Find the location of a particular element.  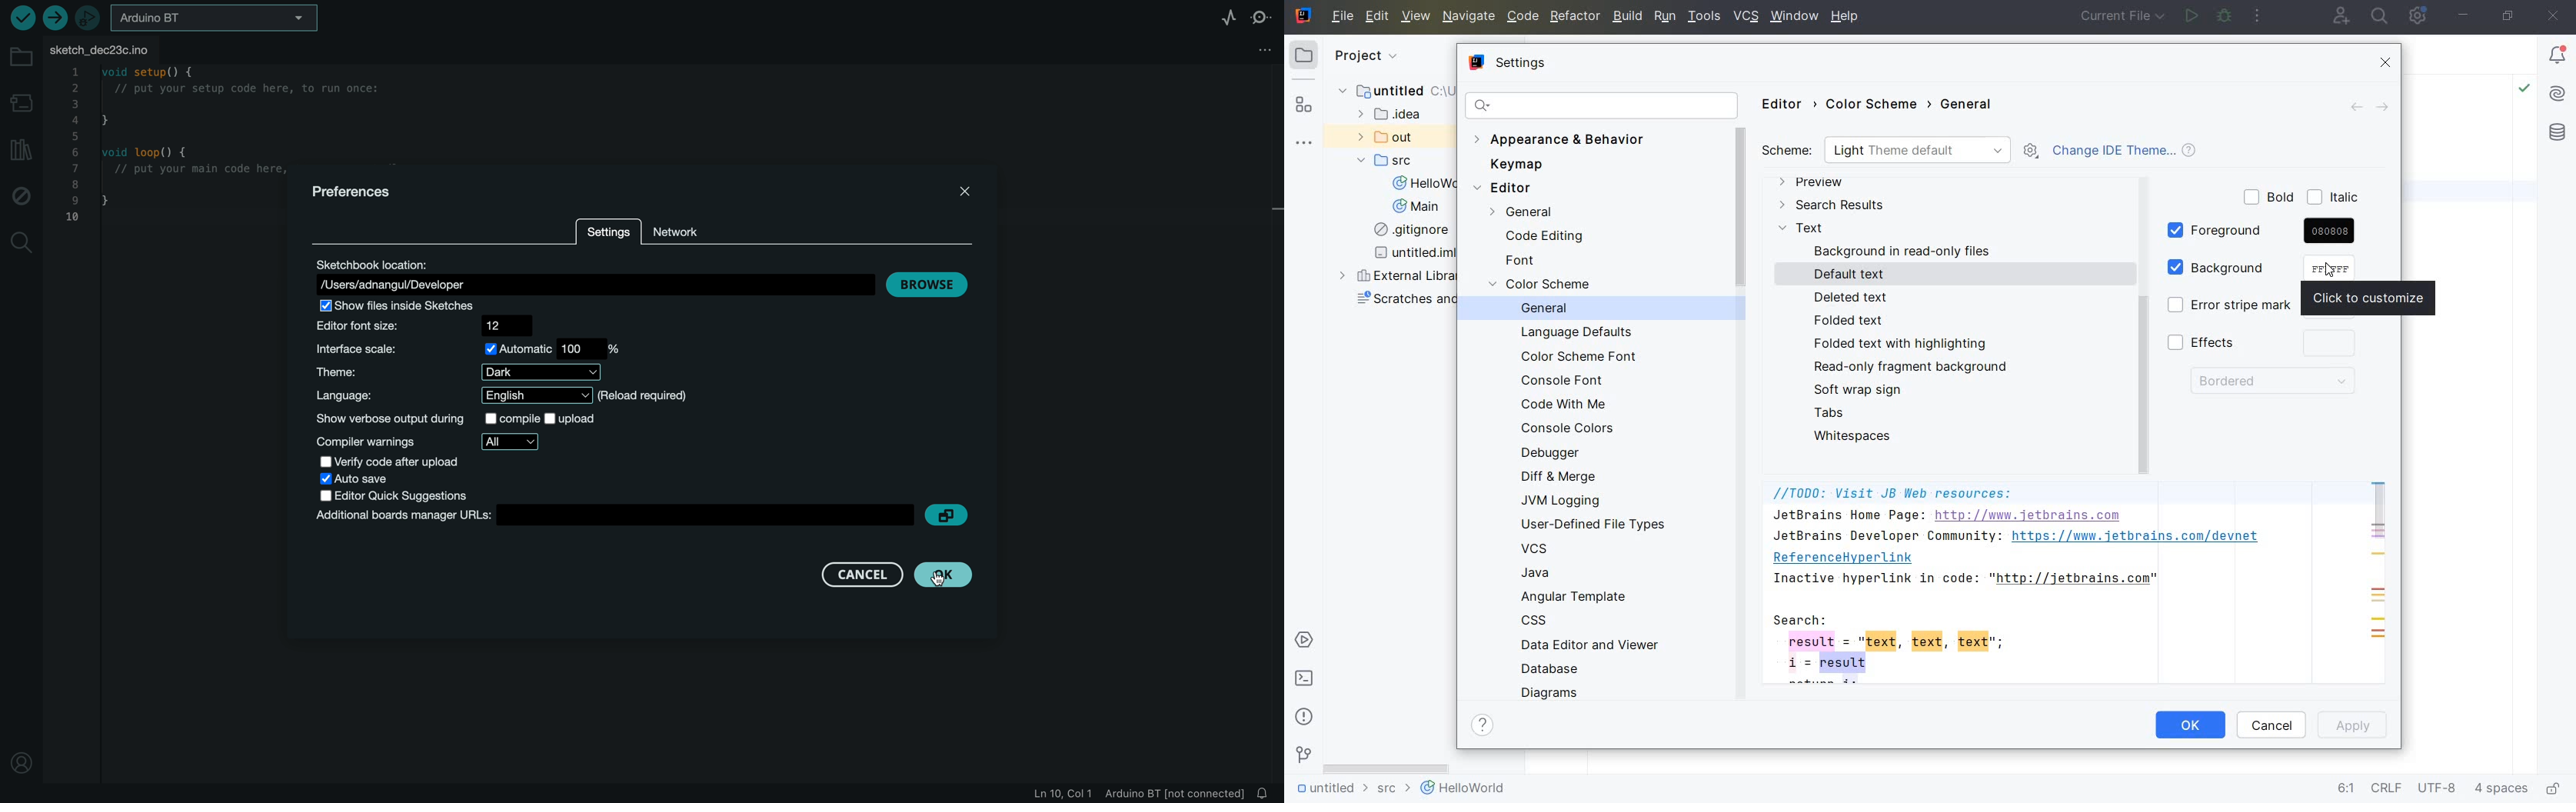

TABS is located at coordinates (1832, 412).